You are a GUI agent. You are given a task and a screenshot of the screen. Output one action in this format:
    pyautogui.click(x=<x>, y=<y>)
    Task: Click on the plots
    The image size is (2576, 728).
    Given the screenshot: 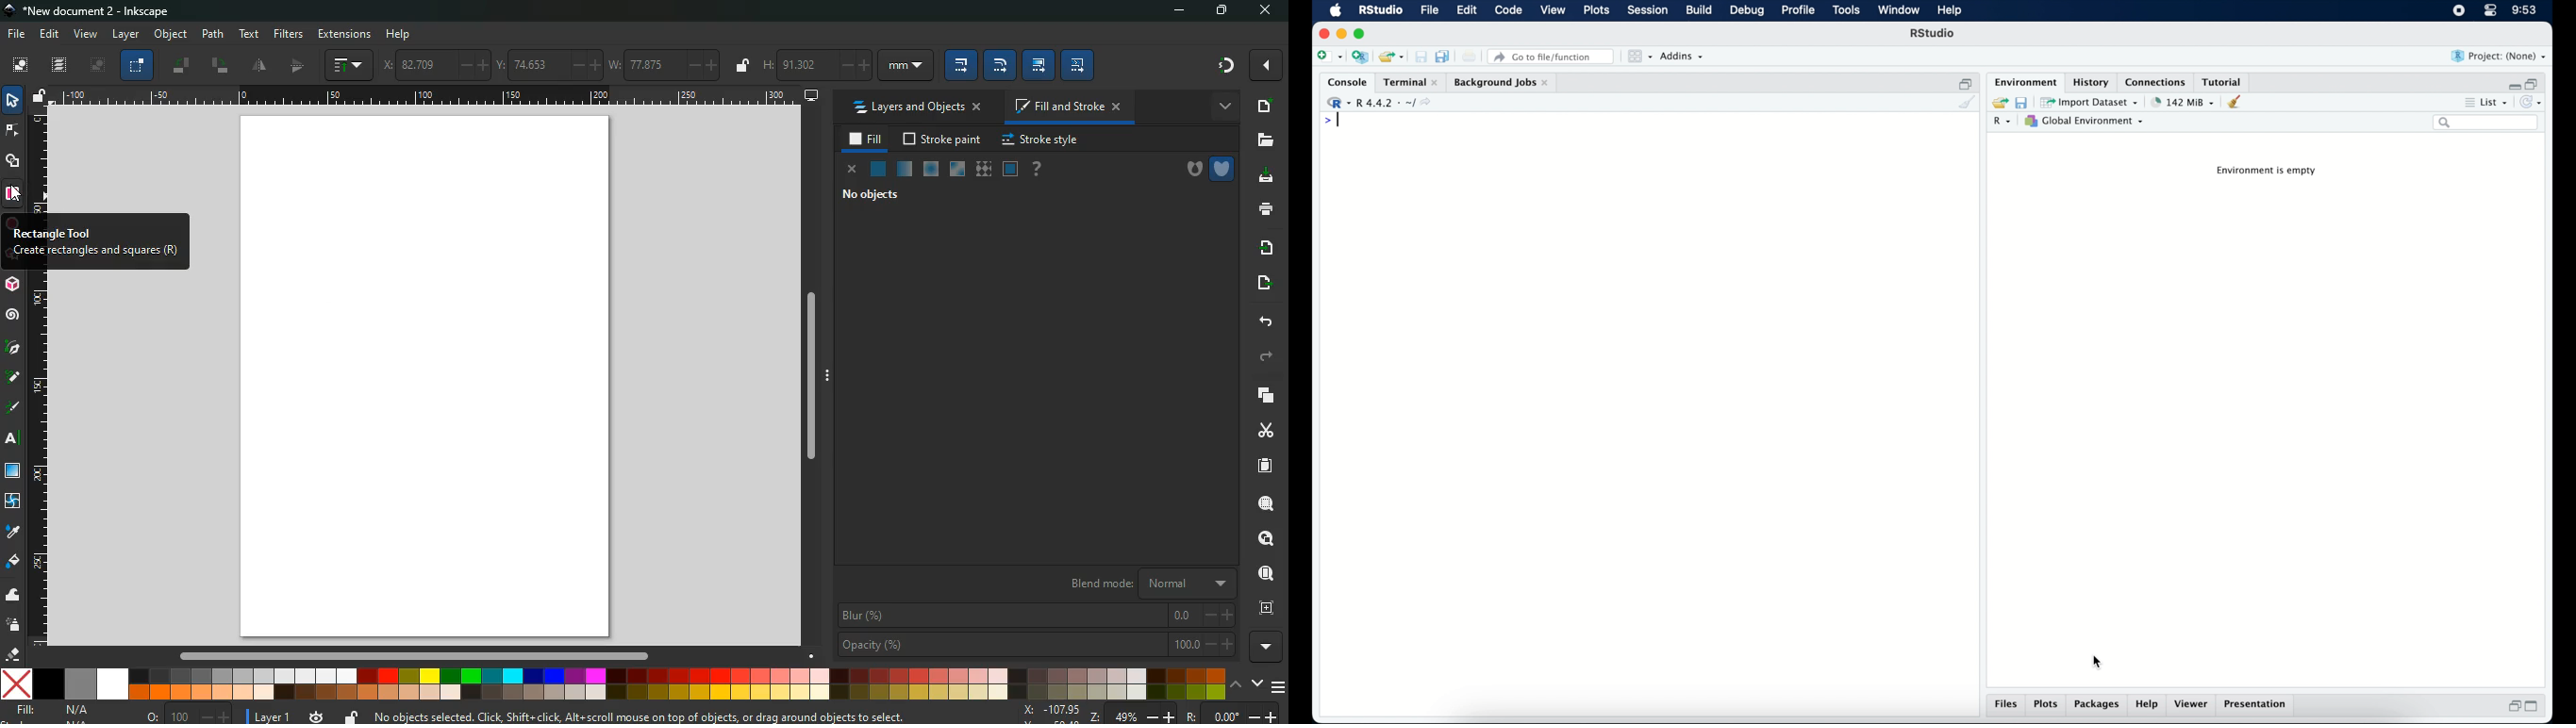 What is the action you would take?
    pyautogui.click(x=2046, y=705)
    